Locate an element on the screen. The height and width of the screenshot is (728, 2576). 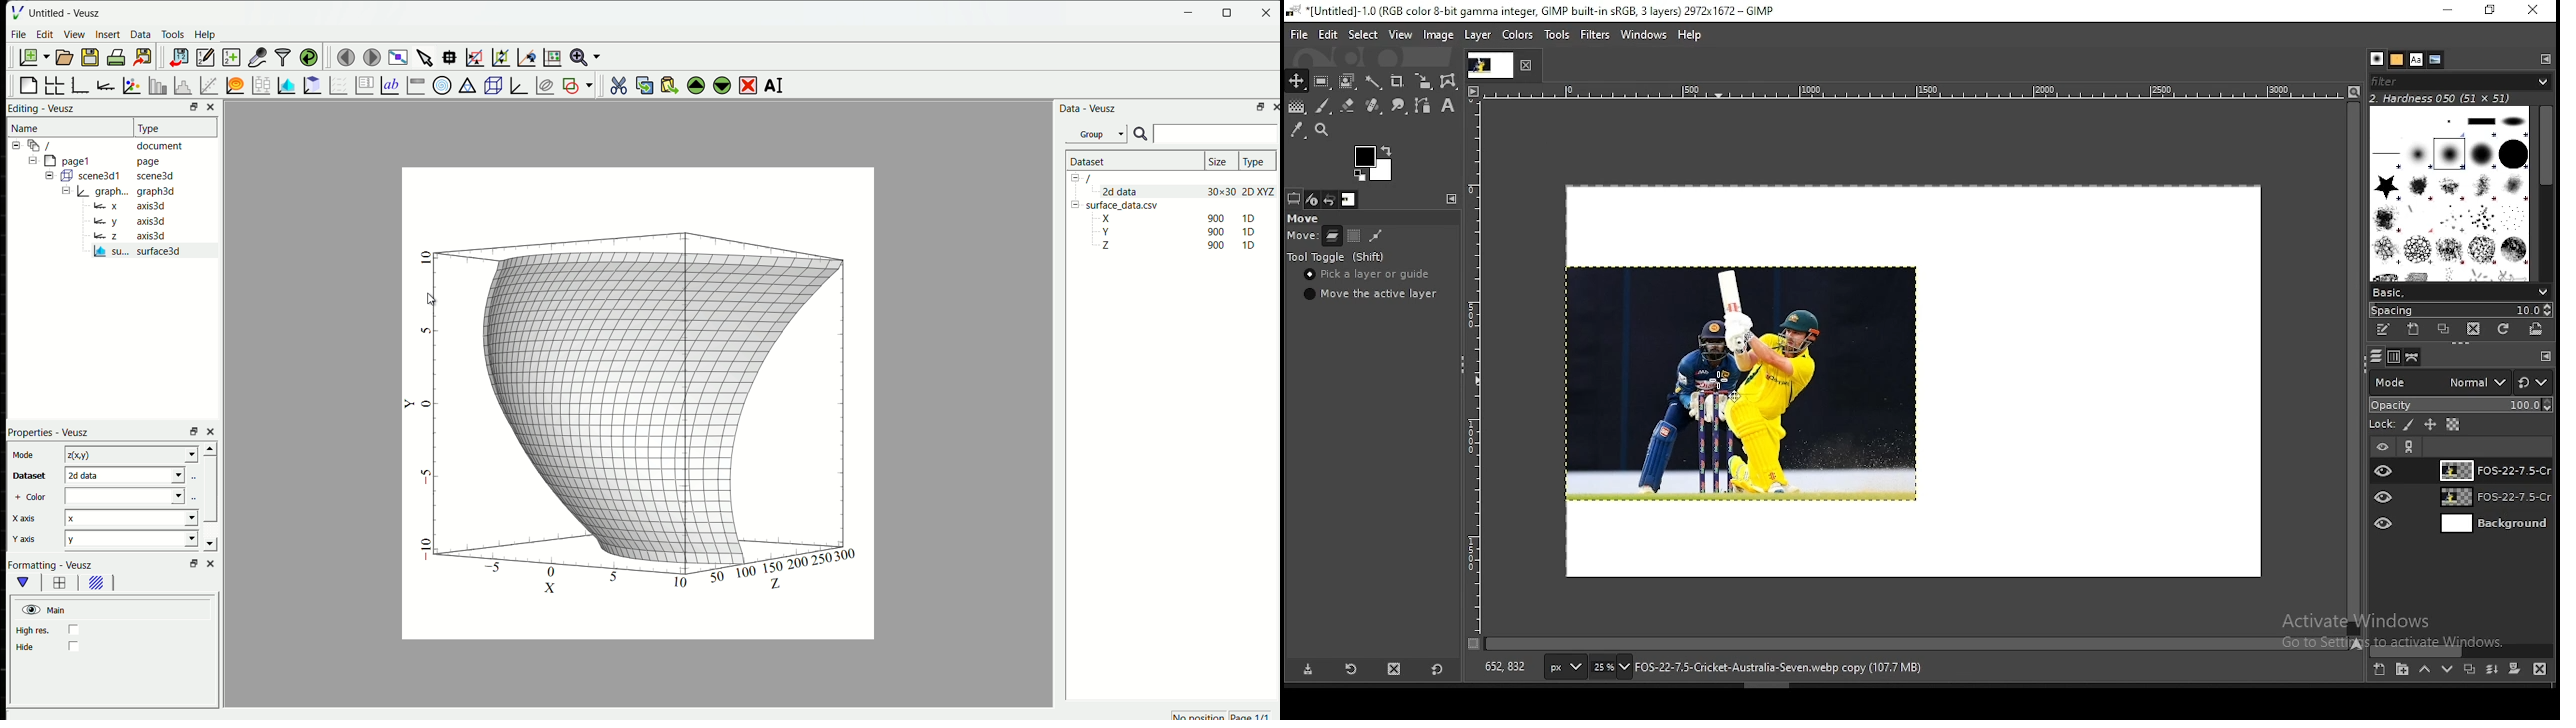
tool is located at coordinates (1449, 198).